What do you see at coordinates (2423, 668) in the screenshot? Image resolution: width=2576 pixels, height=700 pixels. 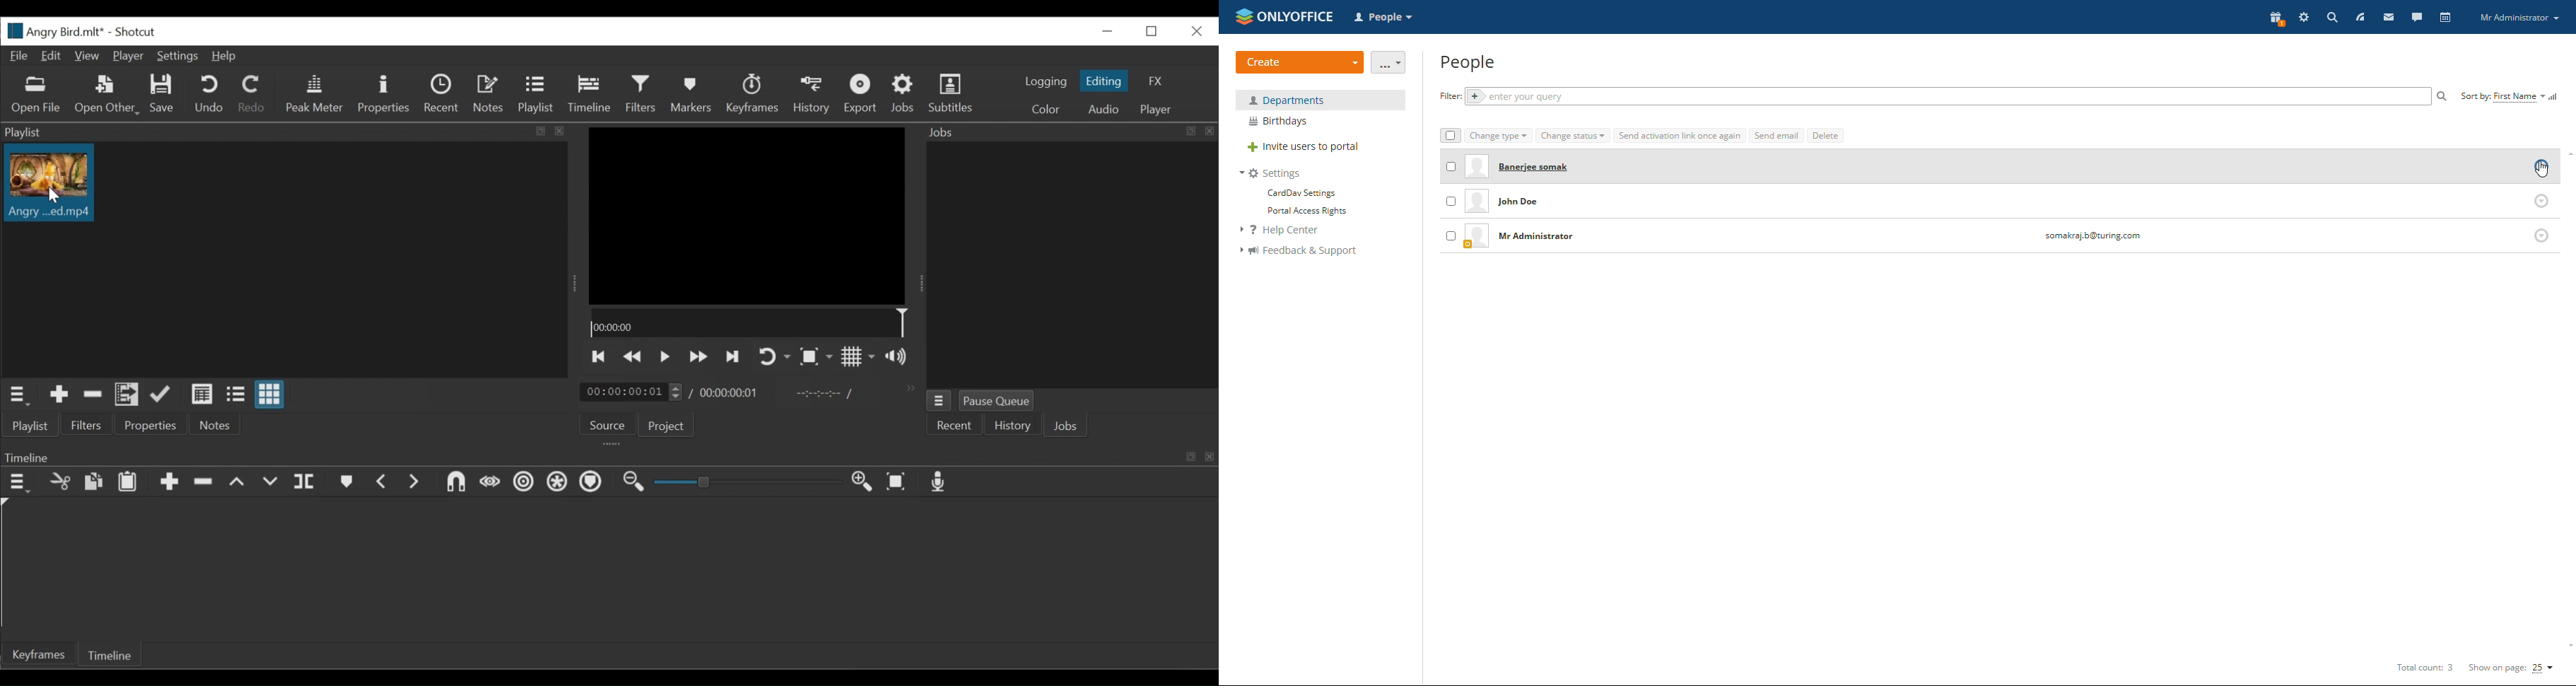 I see `total count` at bounding box center [2423, 668].